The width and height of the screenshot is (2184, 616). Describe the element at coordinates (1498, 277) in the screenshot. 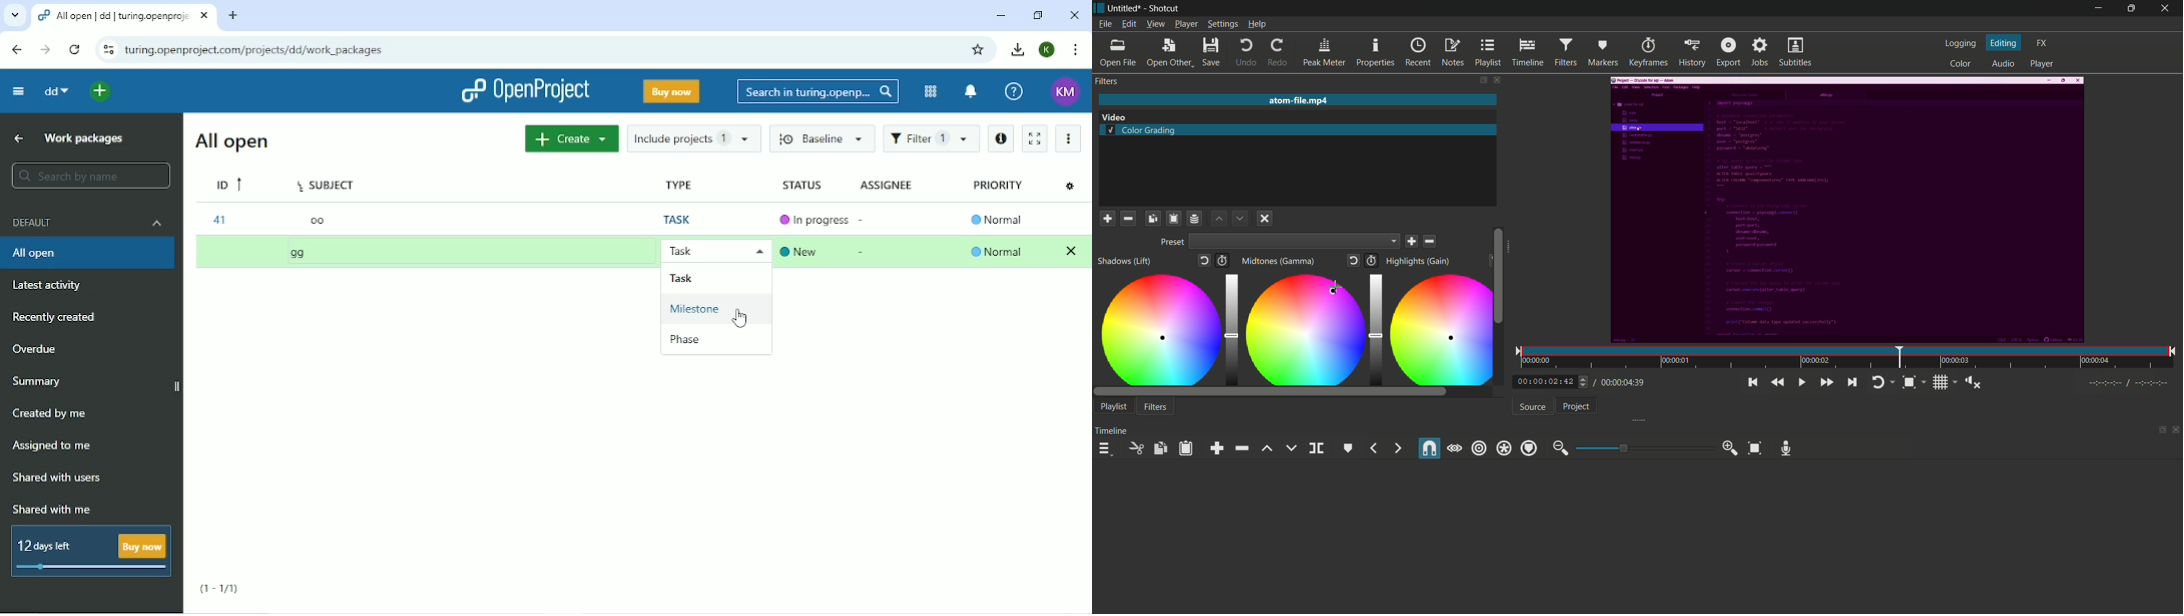

I see `Scroller` at that location.